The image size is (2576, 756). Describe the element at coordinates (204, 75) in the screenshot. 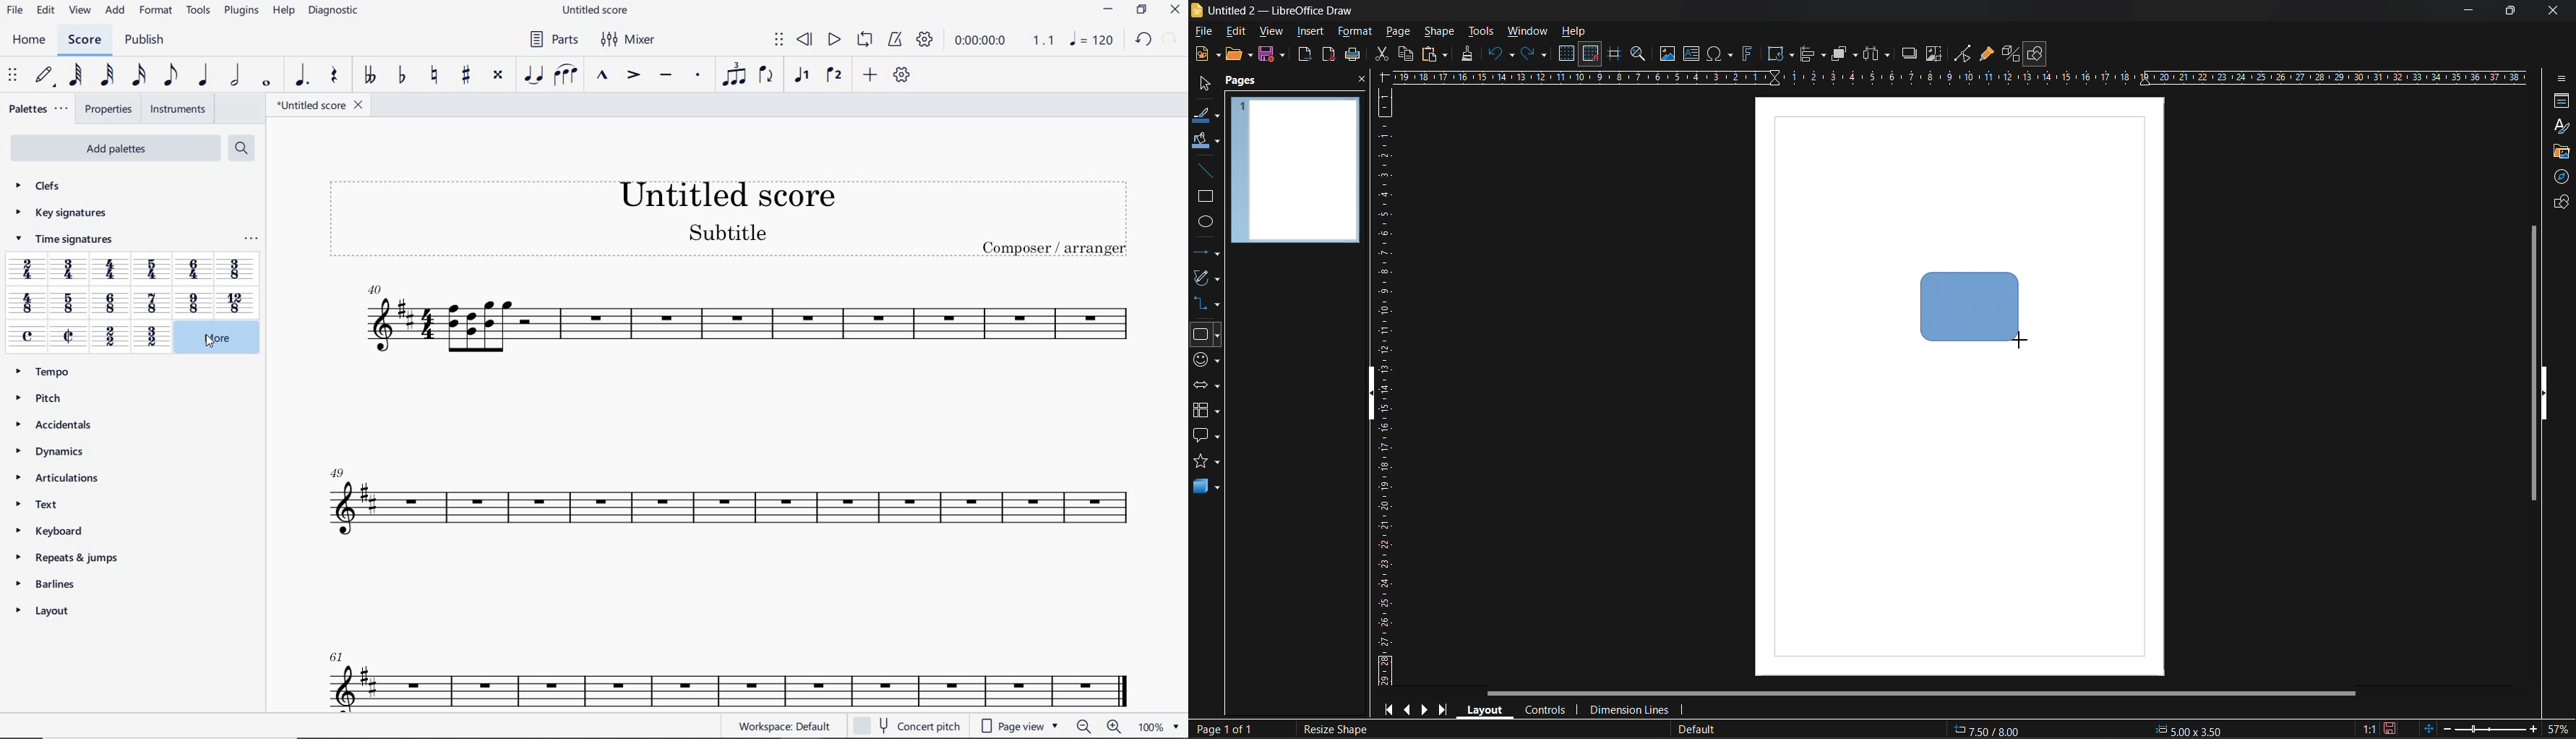

I see `QUARTER NOTE` at that location.